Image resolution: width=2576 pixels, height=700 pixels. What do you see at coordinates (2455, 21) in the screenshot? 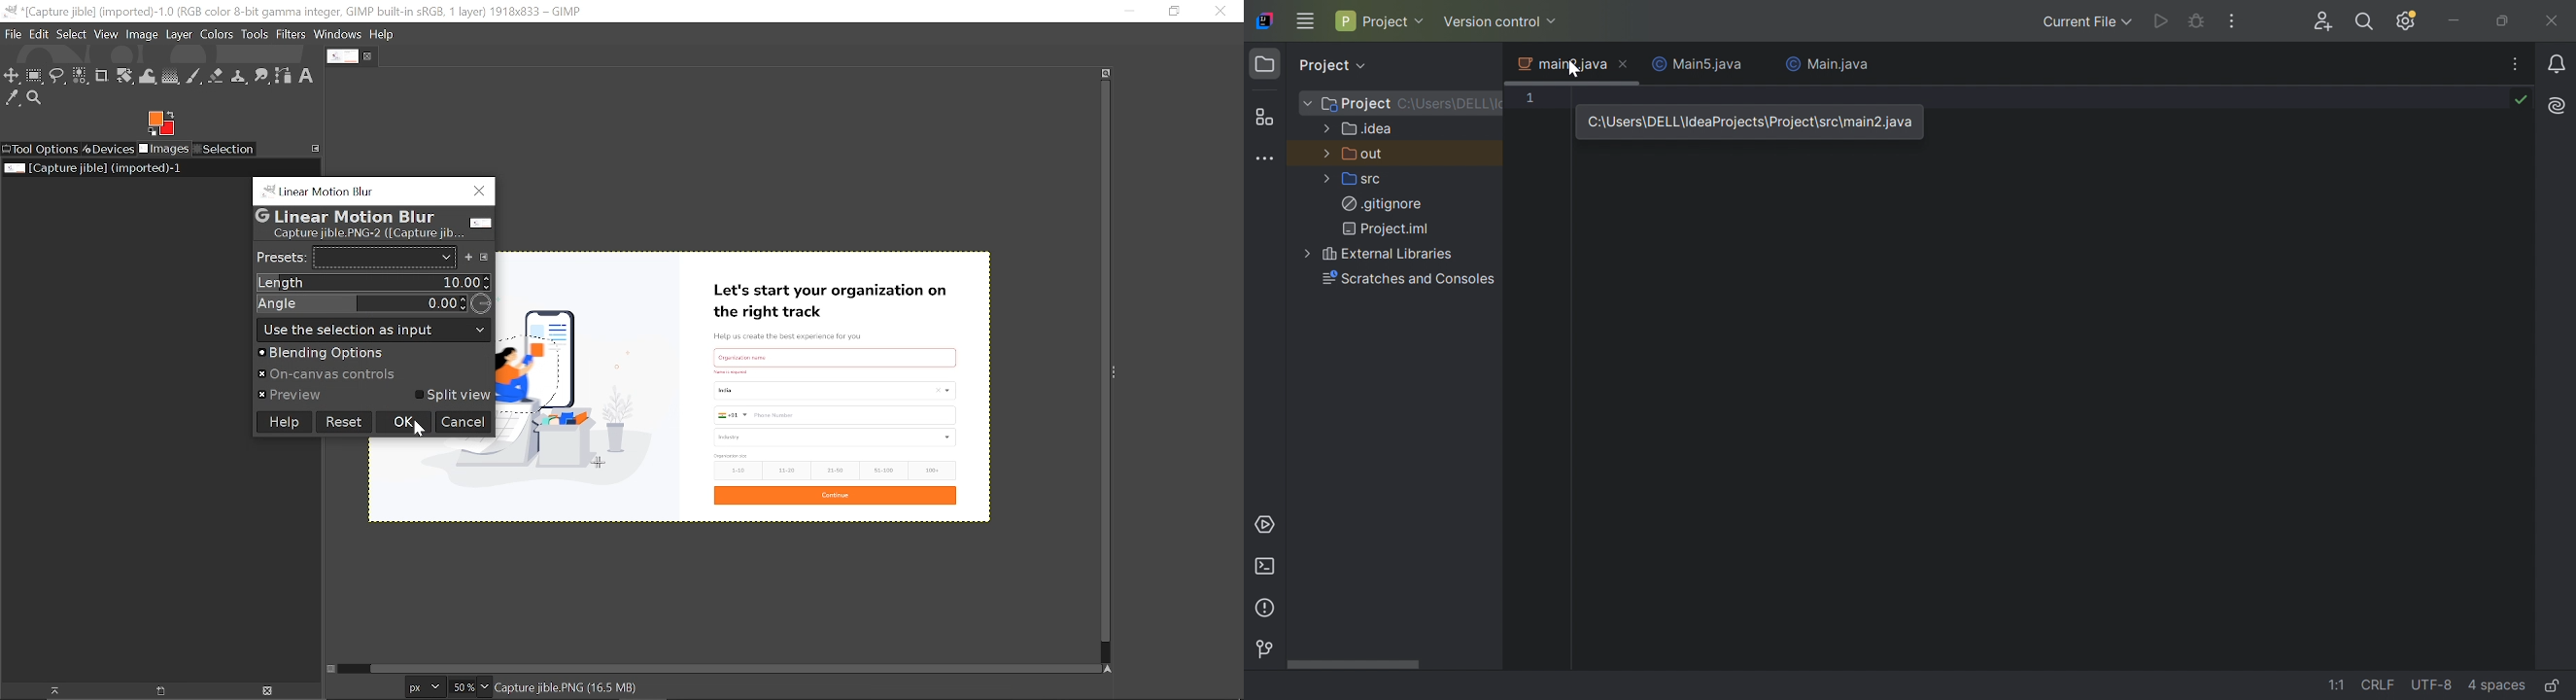
I see `Minimize` at bounding box center [2455, 21].